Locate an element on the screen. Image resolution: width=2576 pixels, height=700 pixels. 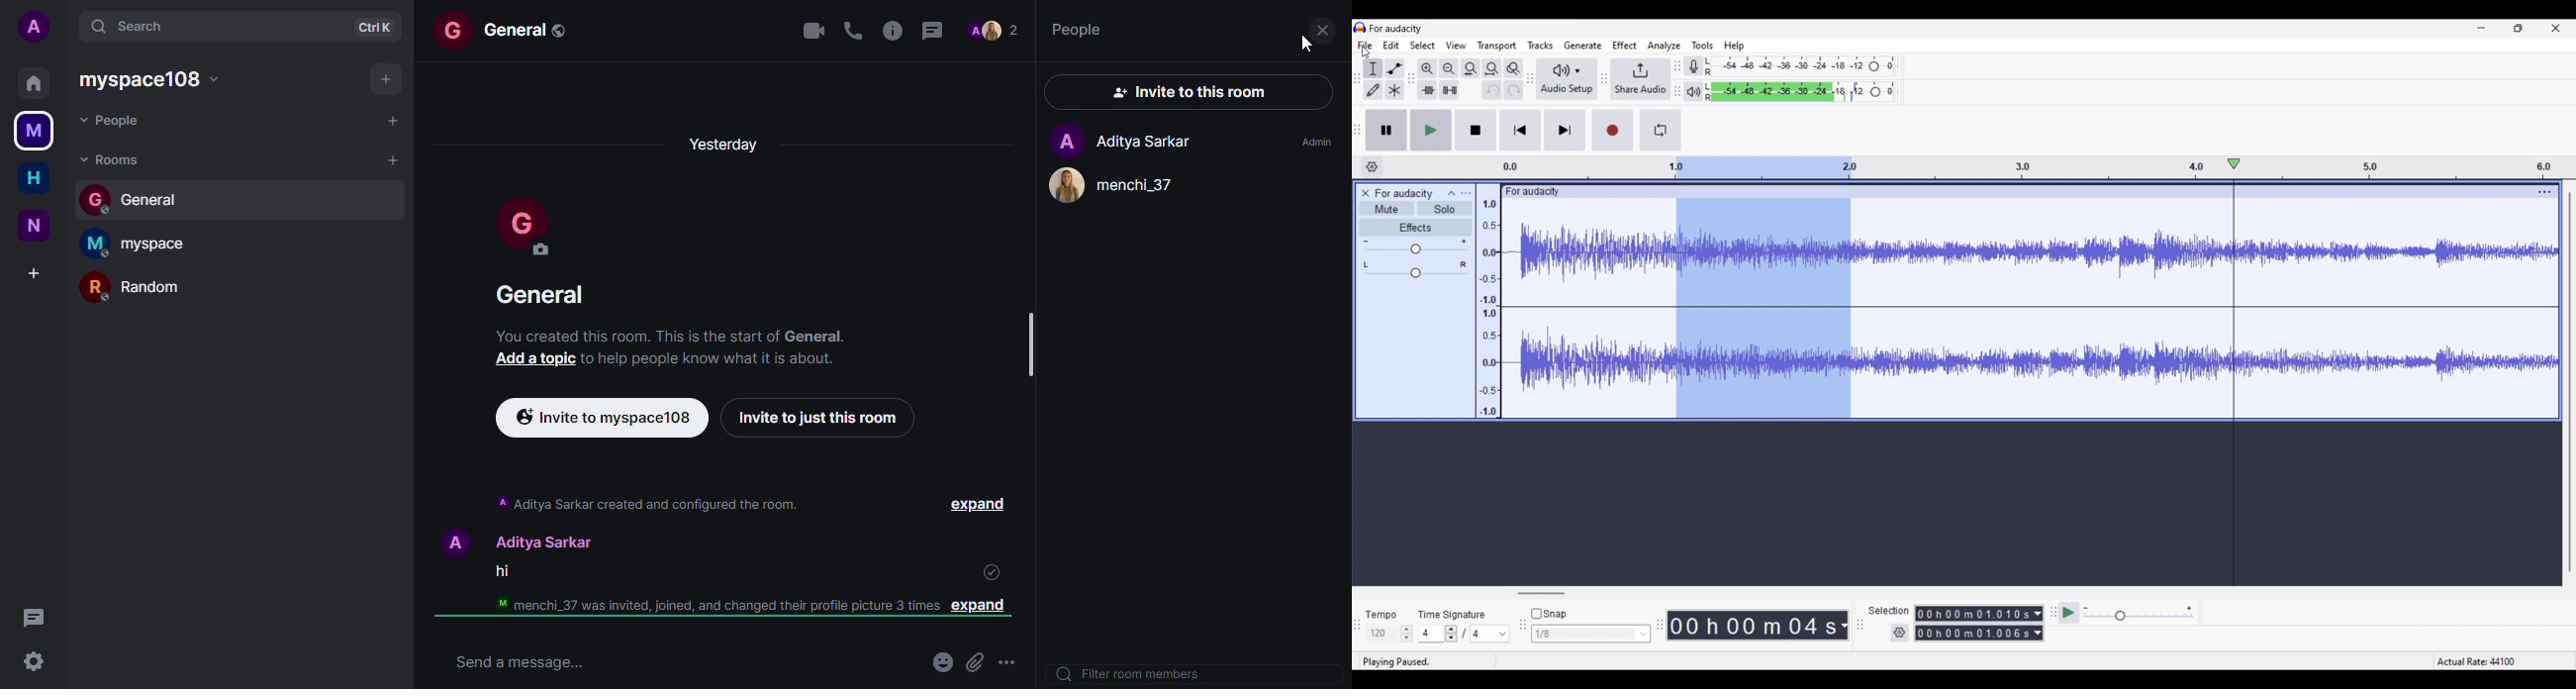
add is located at coordinates (38, 272).